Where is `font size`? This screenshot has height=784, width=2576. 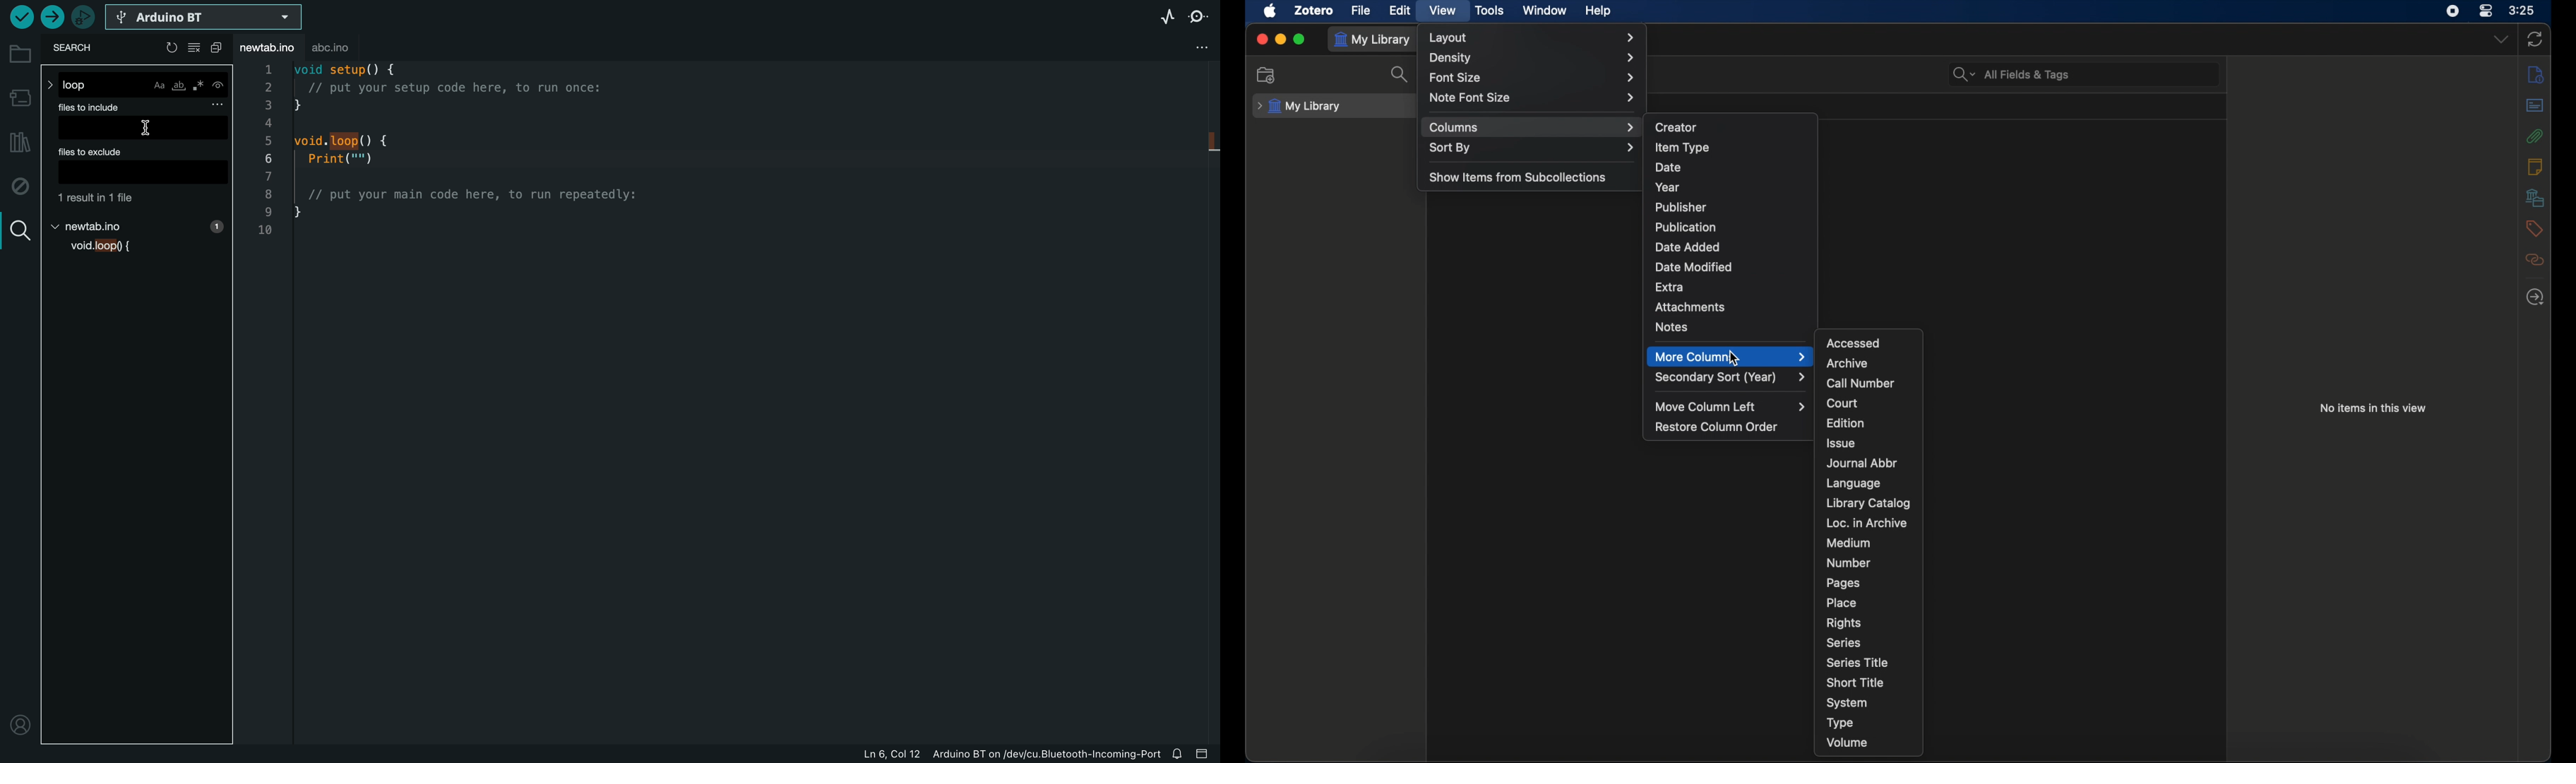 font size is located at coordinates (1531, 77).